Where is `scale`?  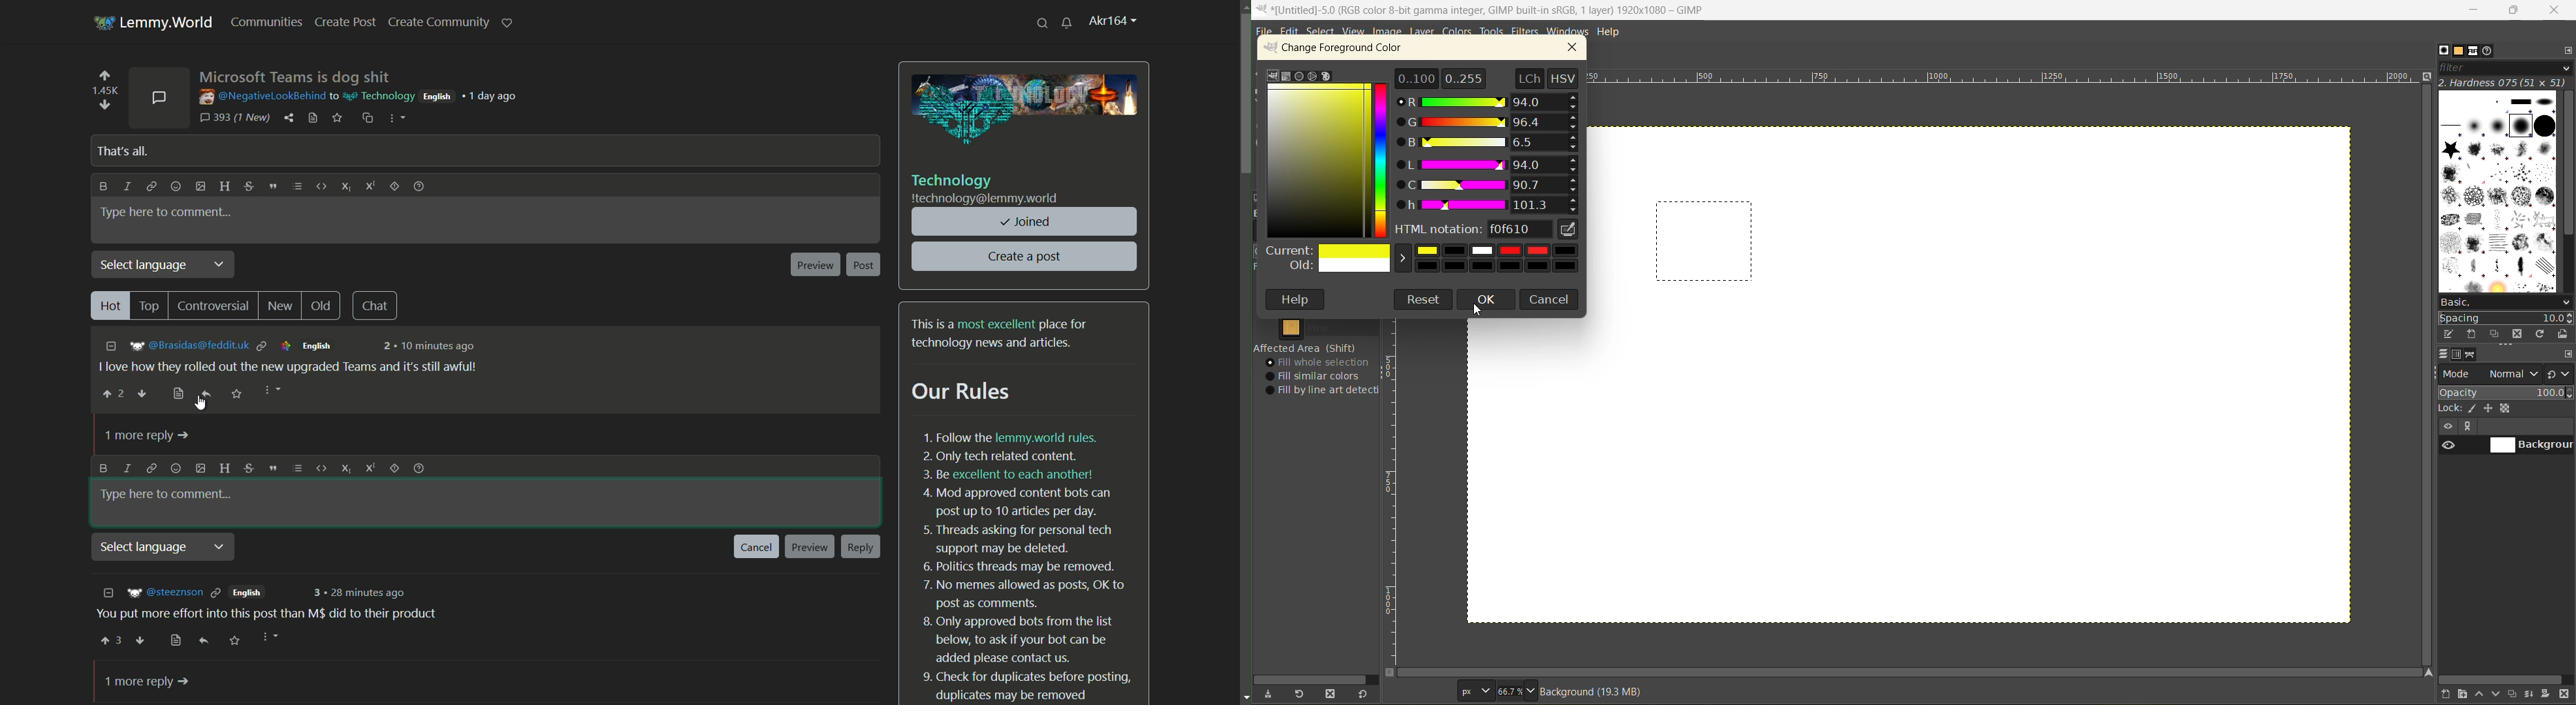
scale is located at coordinates (2006, 79).